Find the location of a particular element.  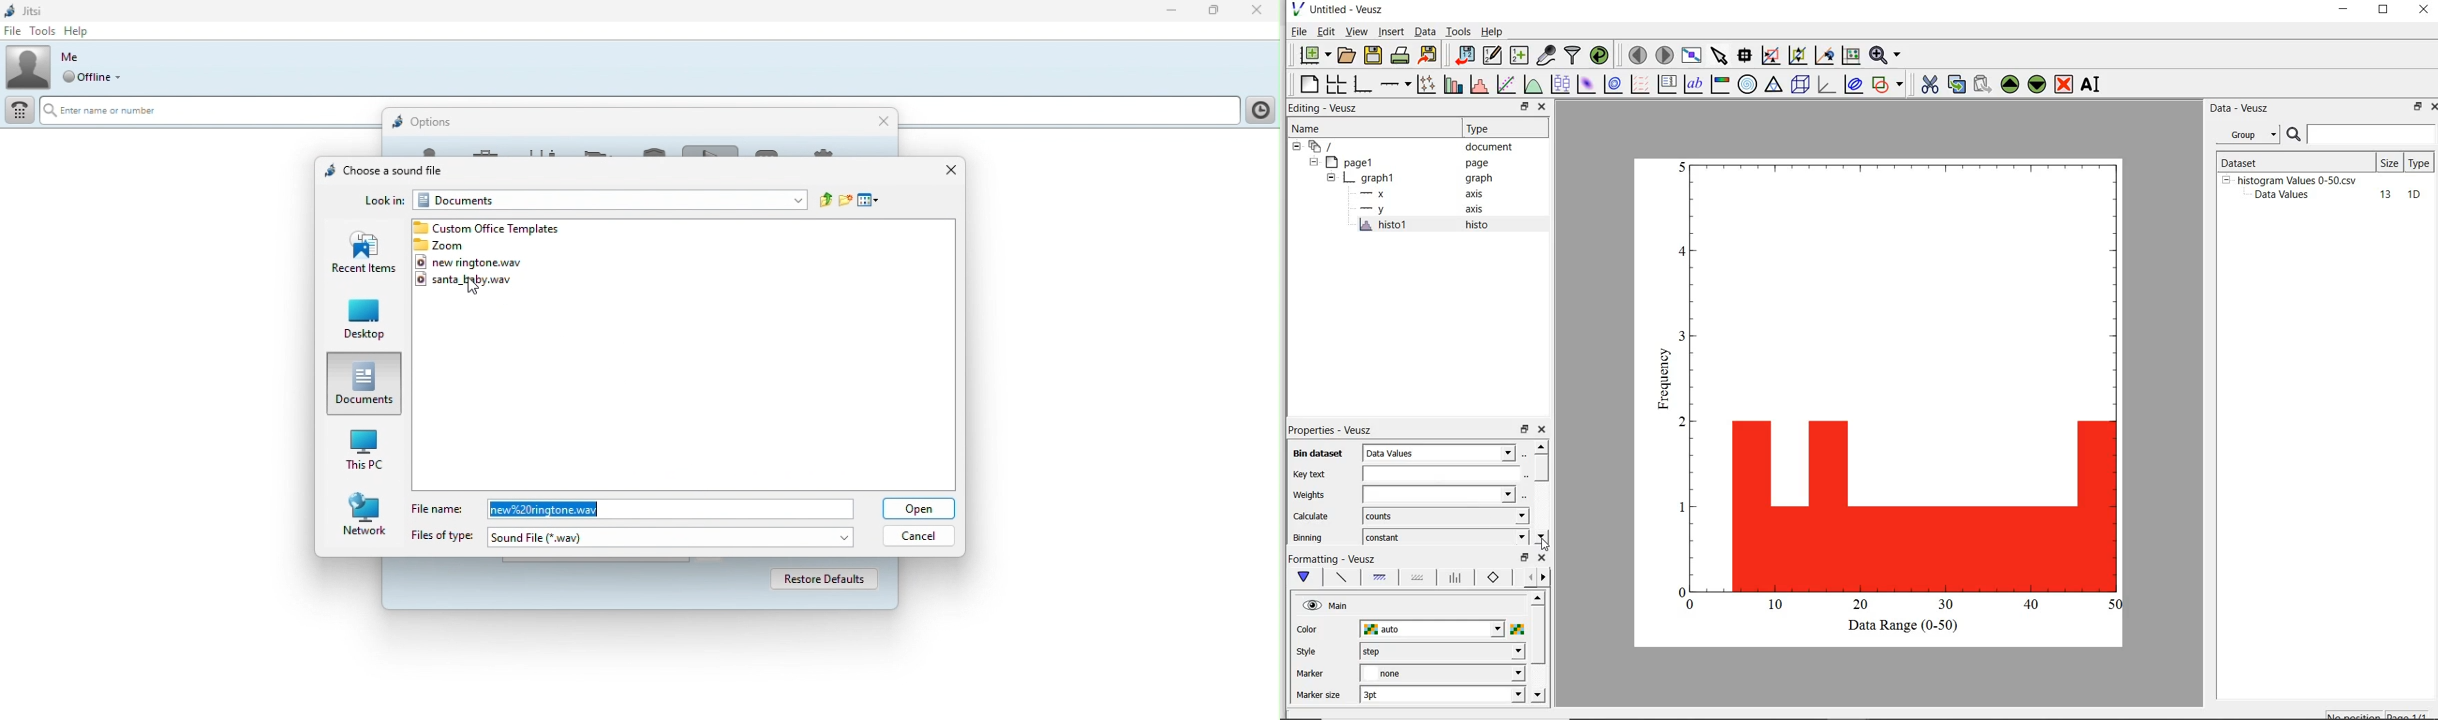

move down is located at coordinates (1538, 696).